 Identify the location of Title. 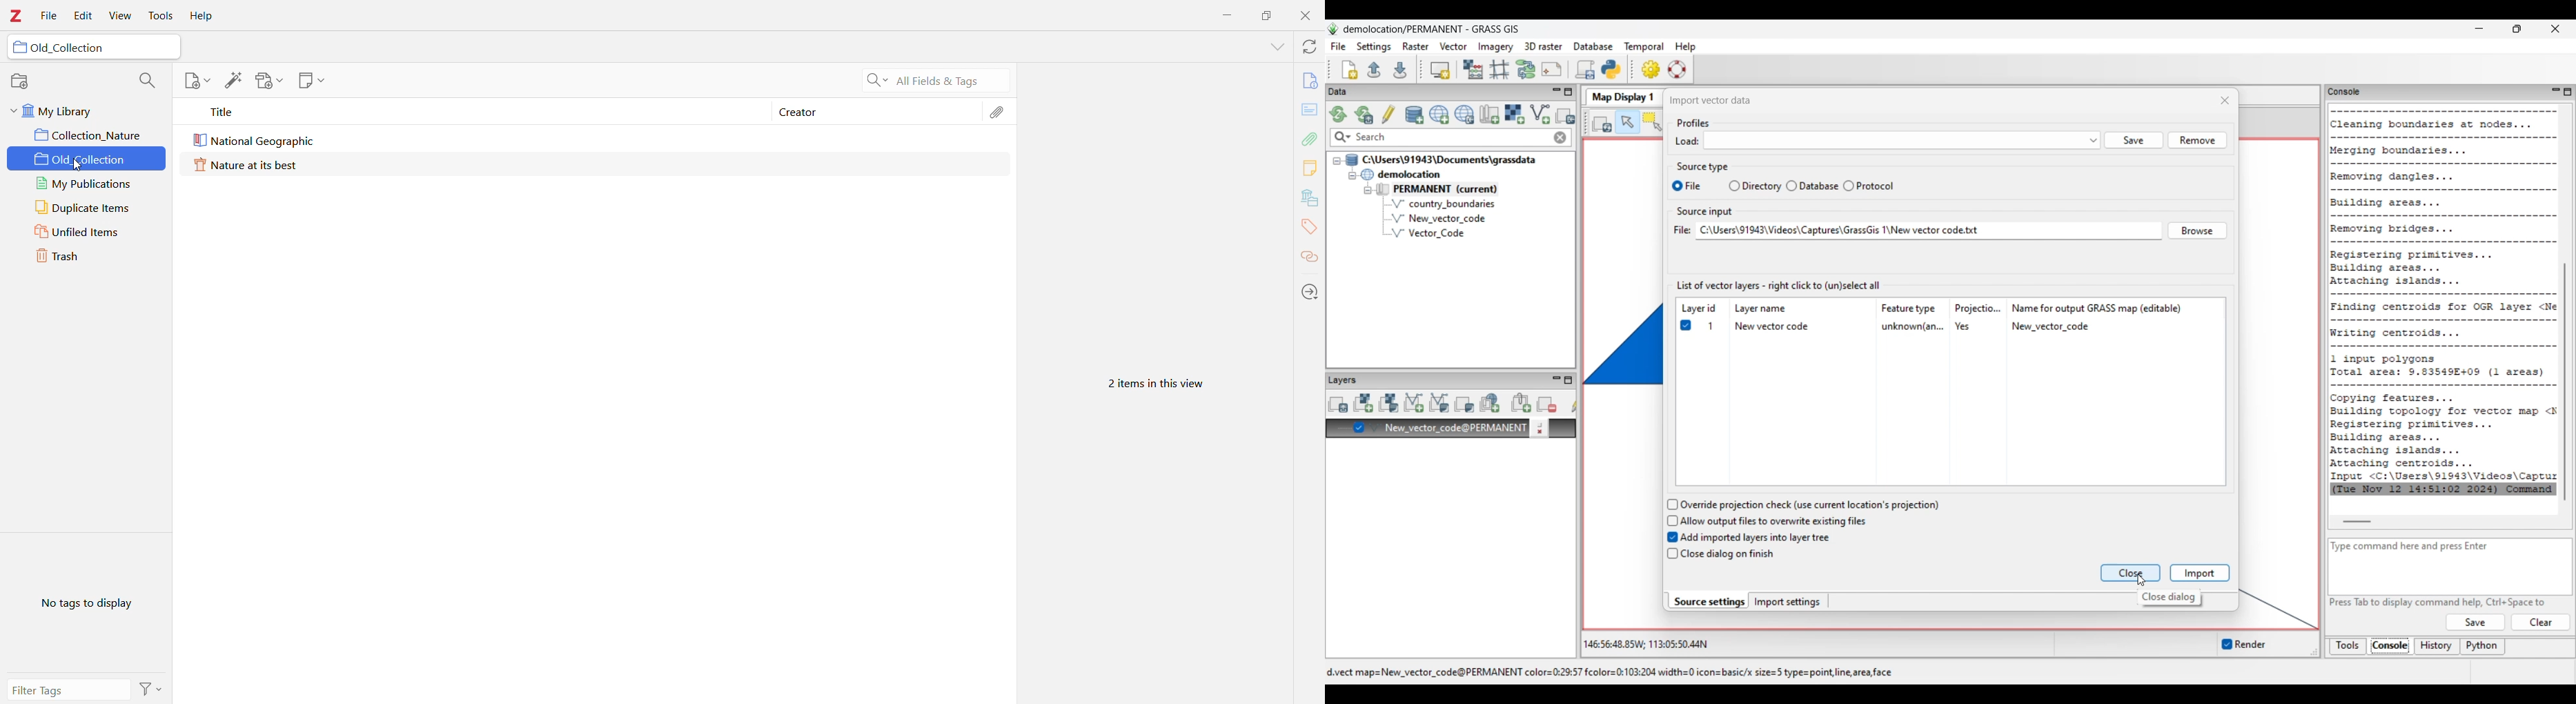
(472, 112).